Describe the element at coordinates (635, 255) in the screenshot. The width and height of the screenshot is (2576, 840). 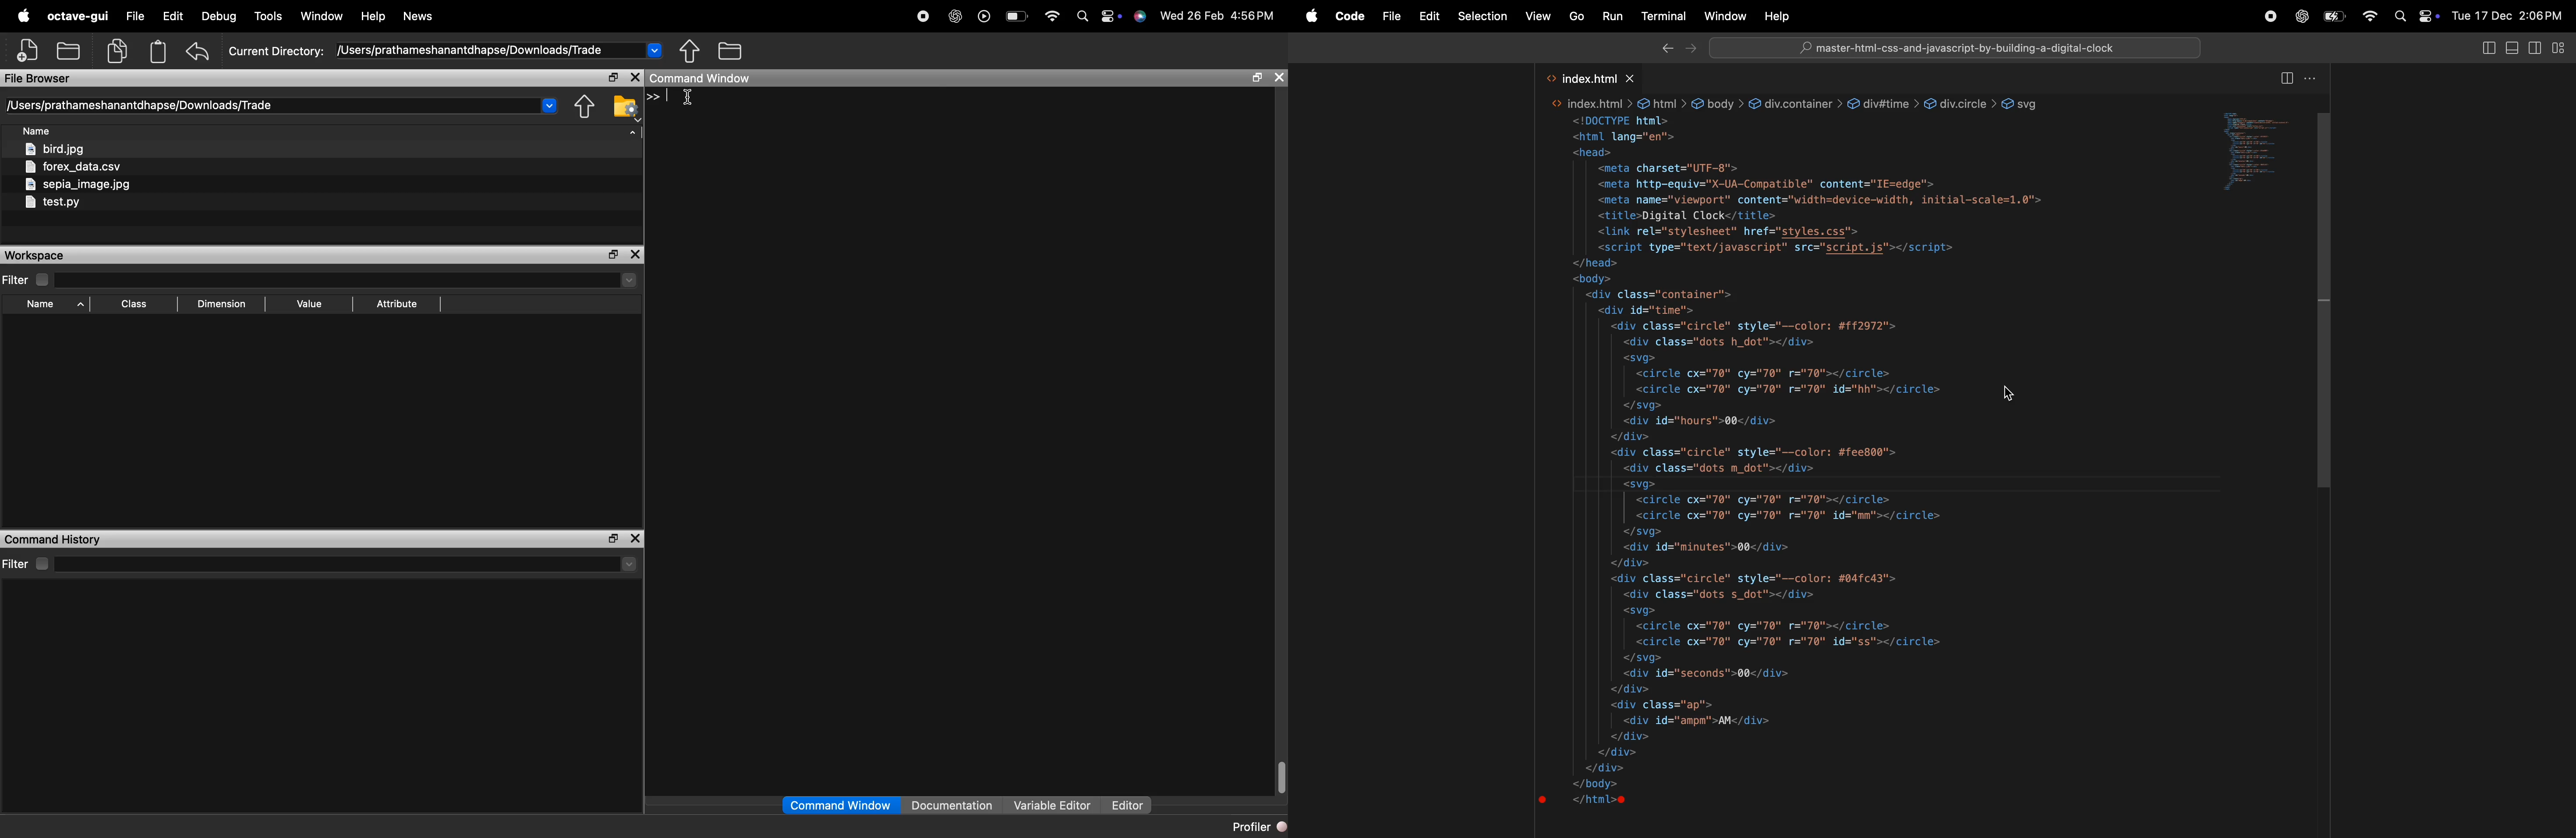
I see `close` at that location.